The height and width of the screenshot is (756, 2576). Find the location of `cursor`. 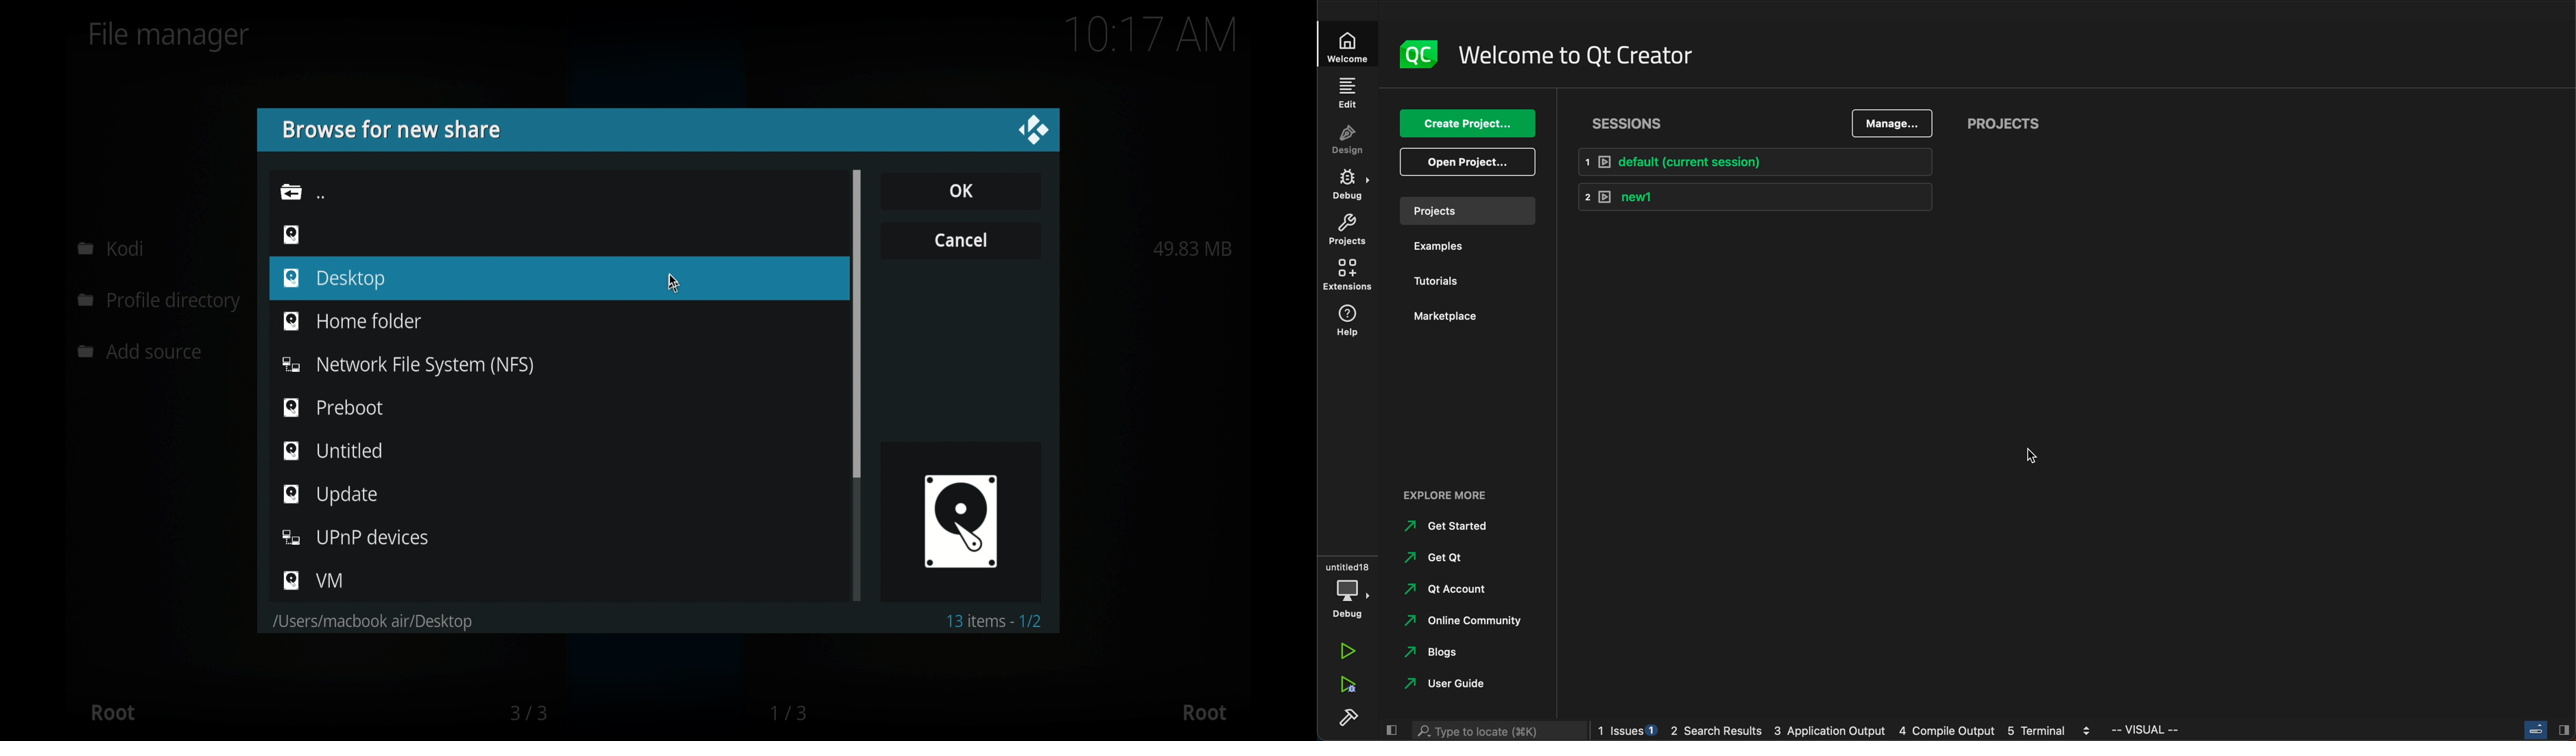

cursor is located at coordinates (674, 283).